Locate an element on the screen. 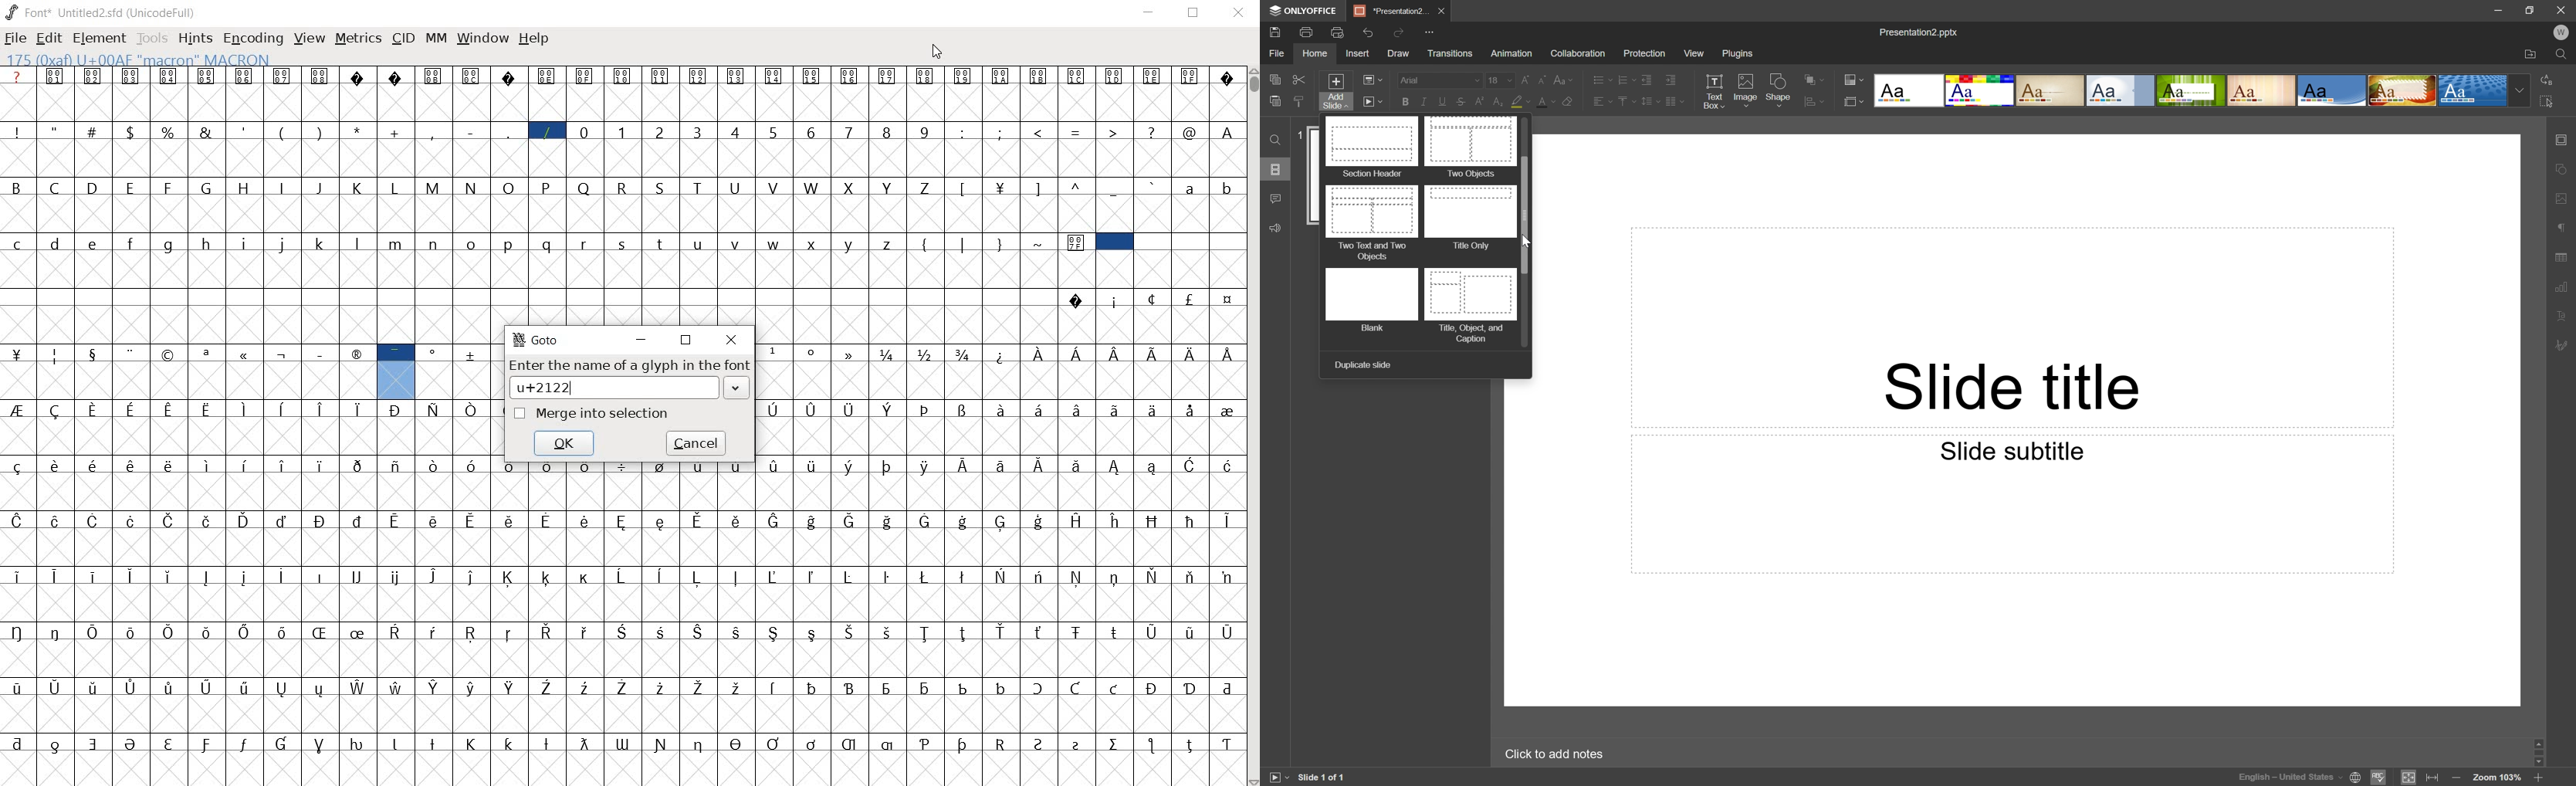 This screenshot has height=812, width=2576. Zoom in is located at coordinates (2539, 776).